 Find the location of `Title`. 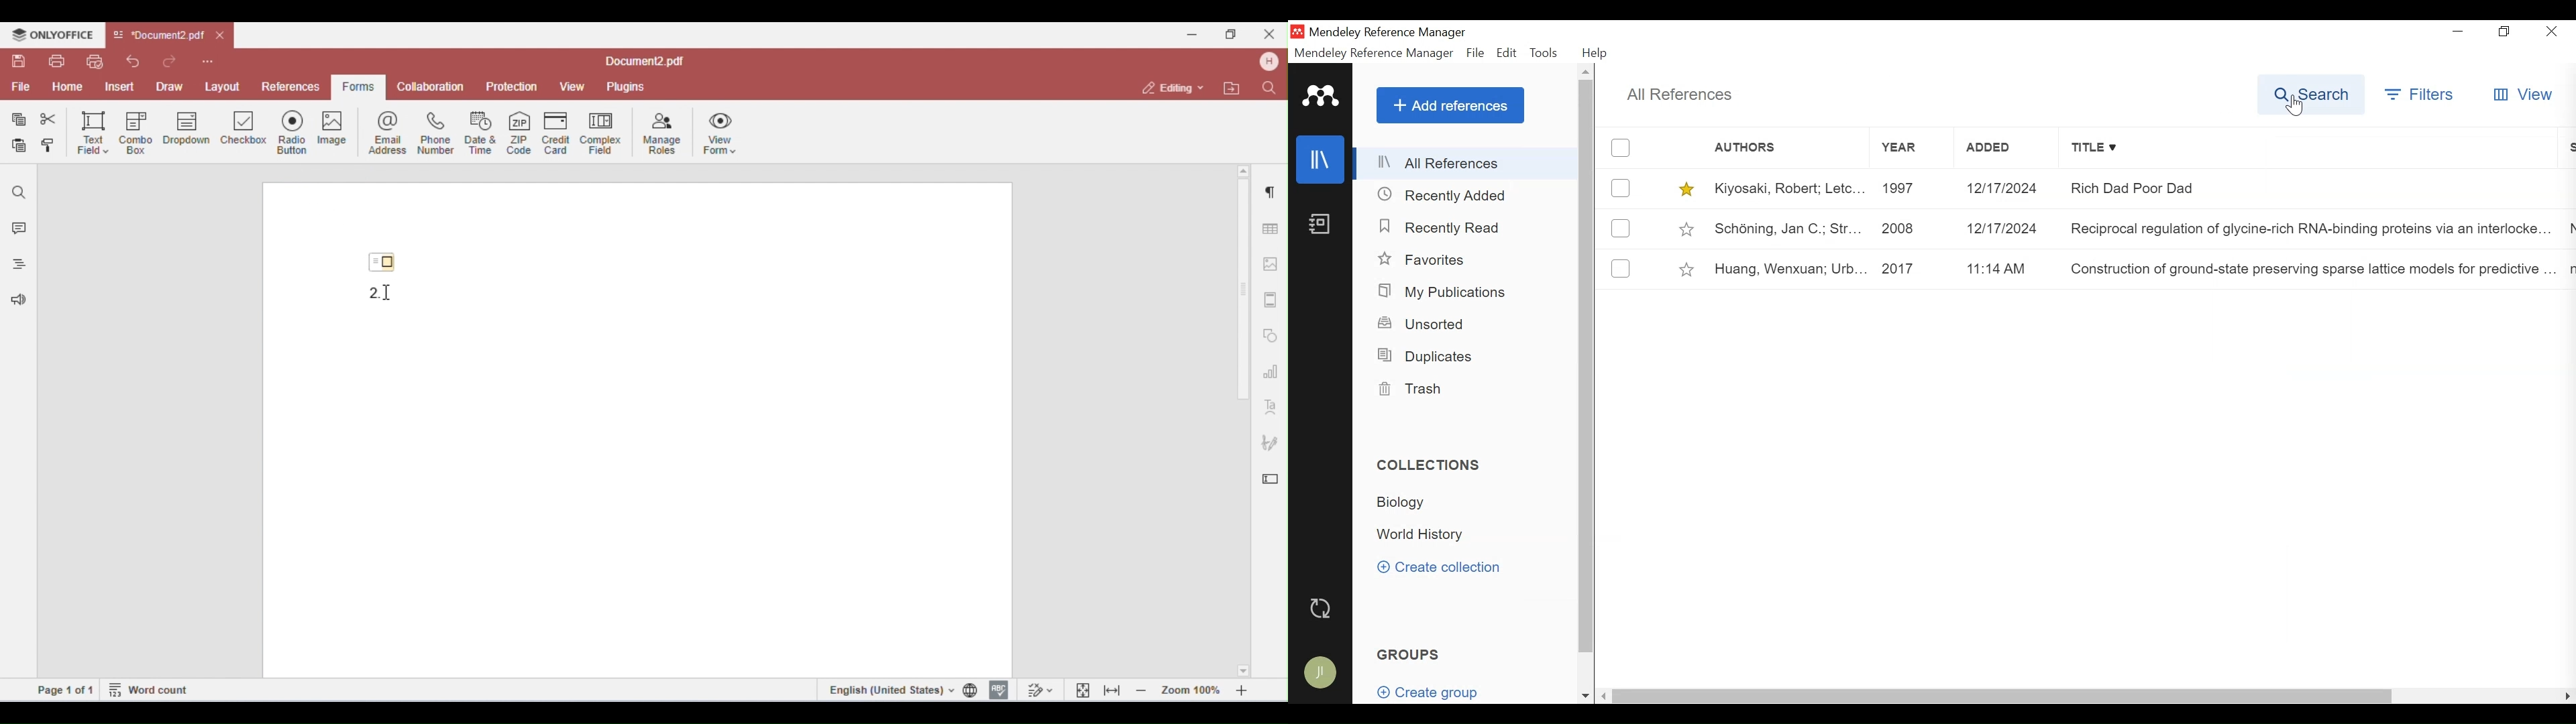

Title is located at coordinates (2313, 148).